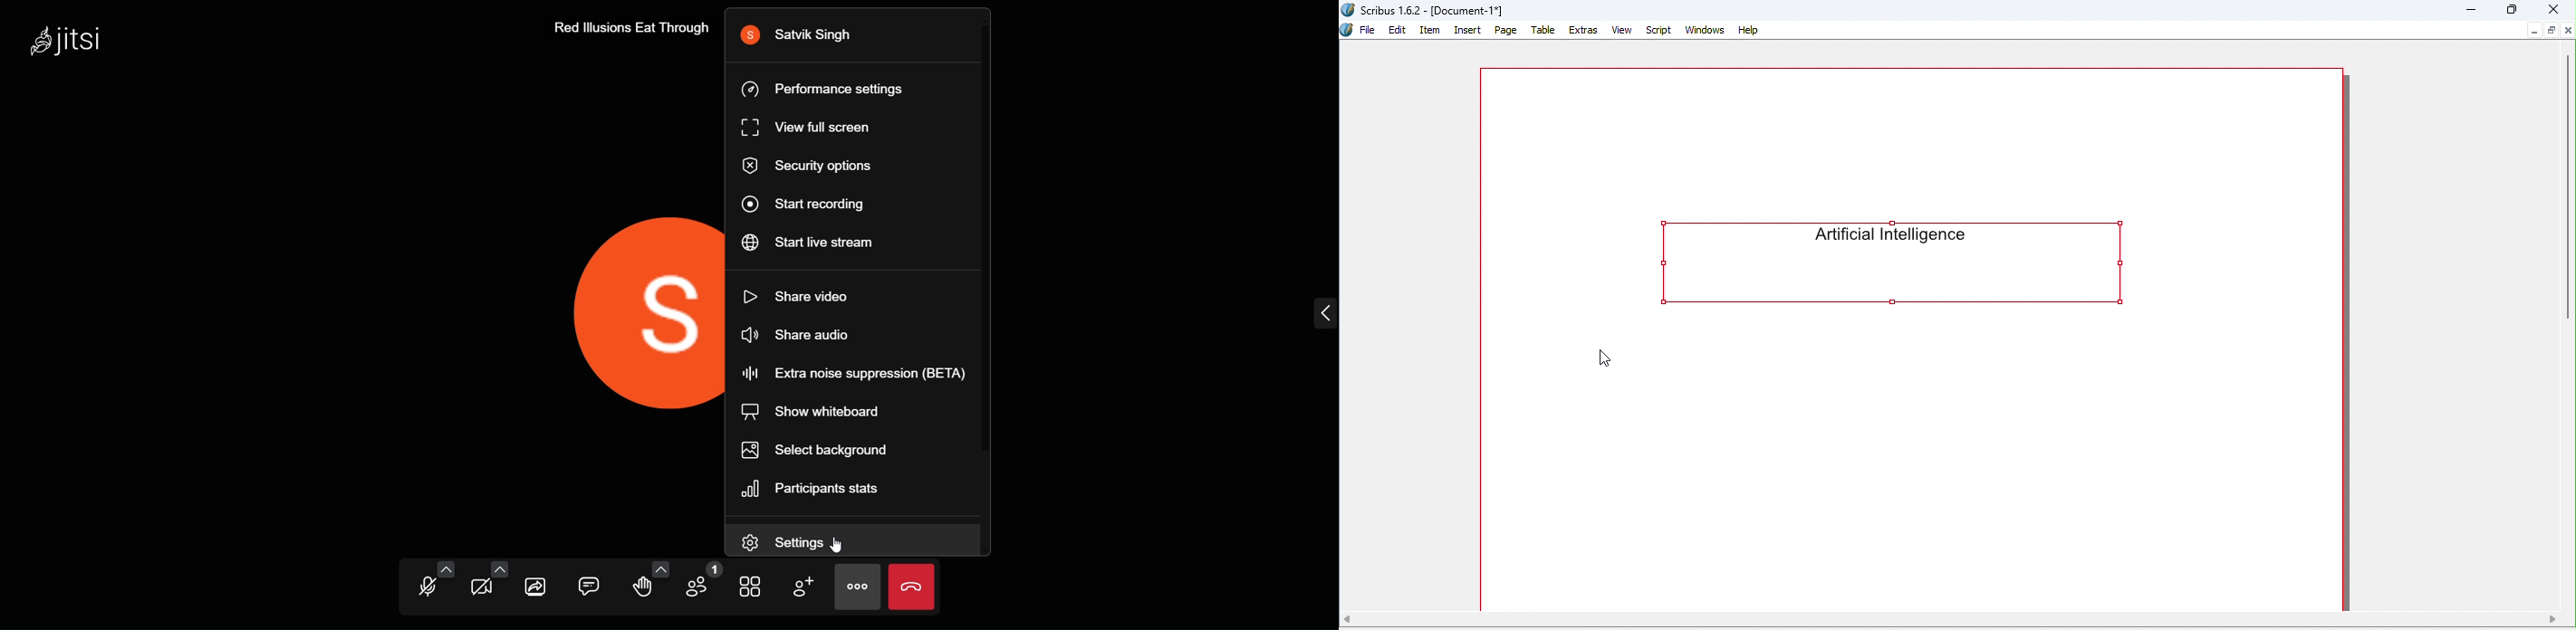  What do you see at coordinates (1348, 618) in the screenshot?
I see `move left` at bounding box center [1348, 618].